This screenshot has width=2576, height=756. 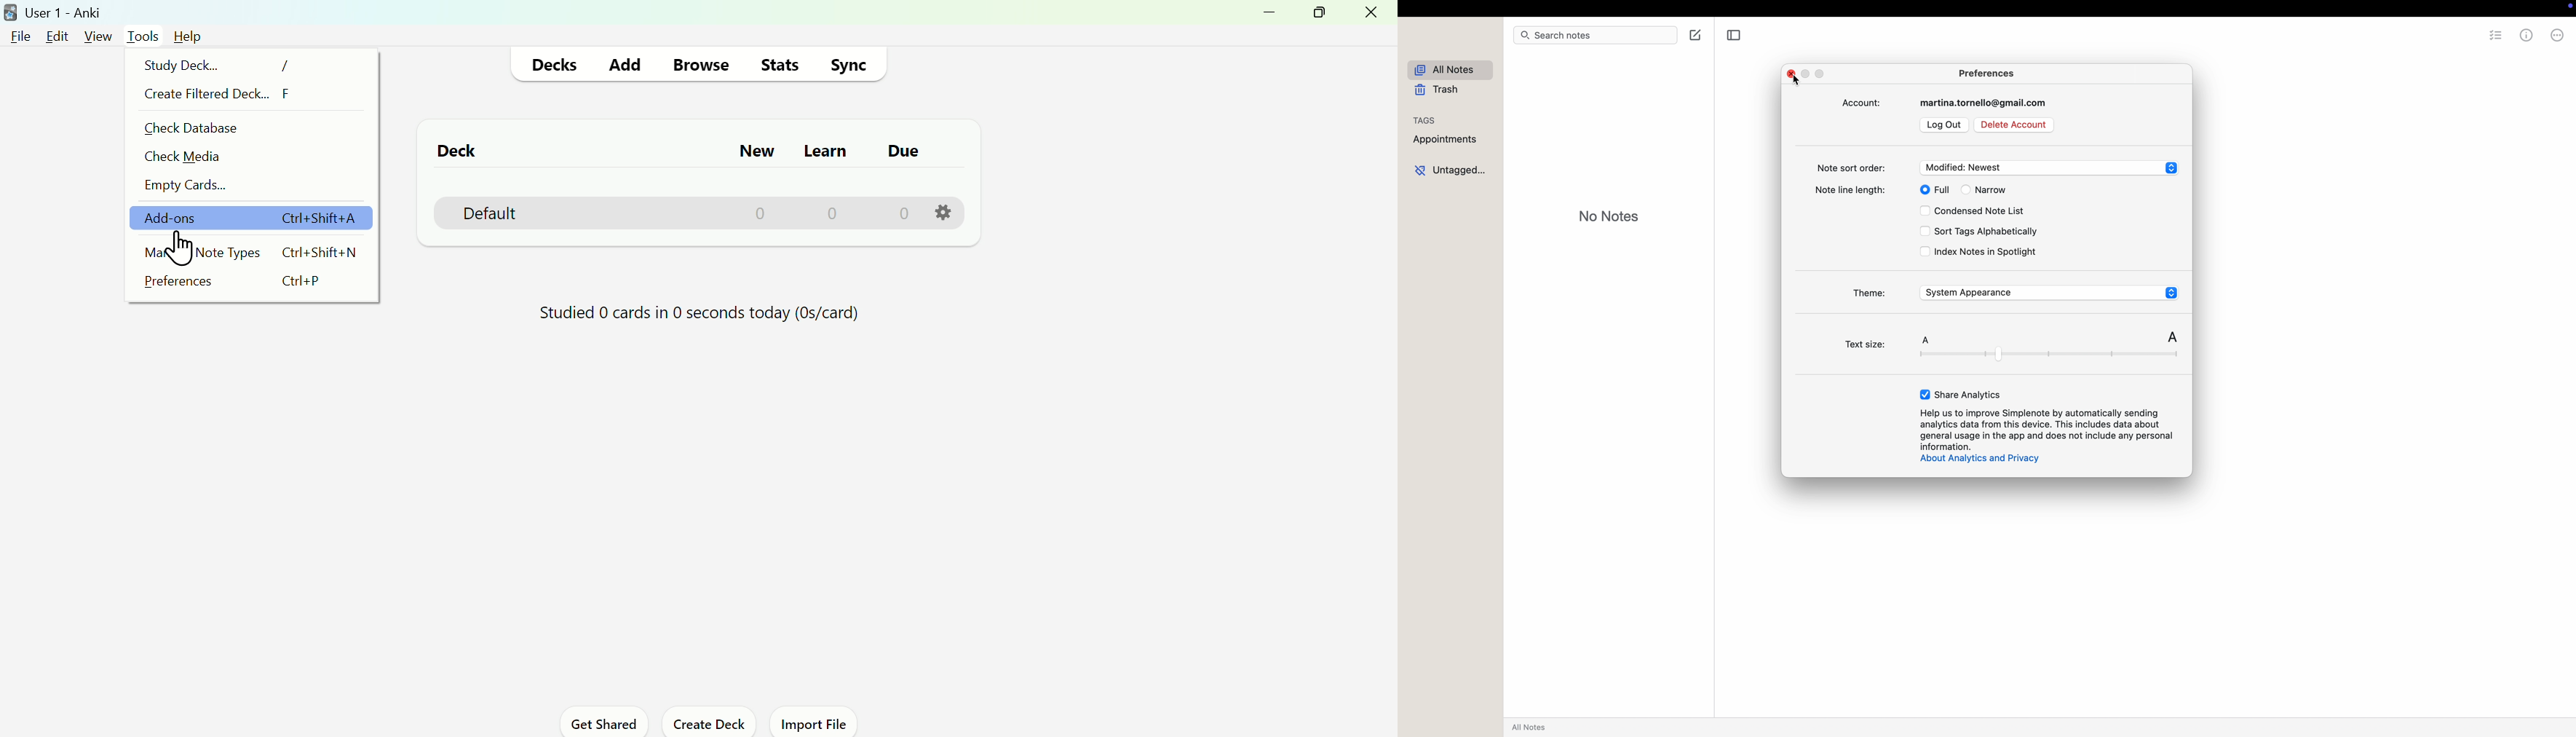 What do you see at coordinates (453, 151) in the screenshot?
I see `Deck` at bounding box center [453, 151].